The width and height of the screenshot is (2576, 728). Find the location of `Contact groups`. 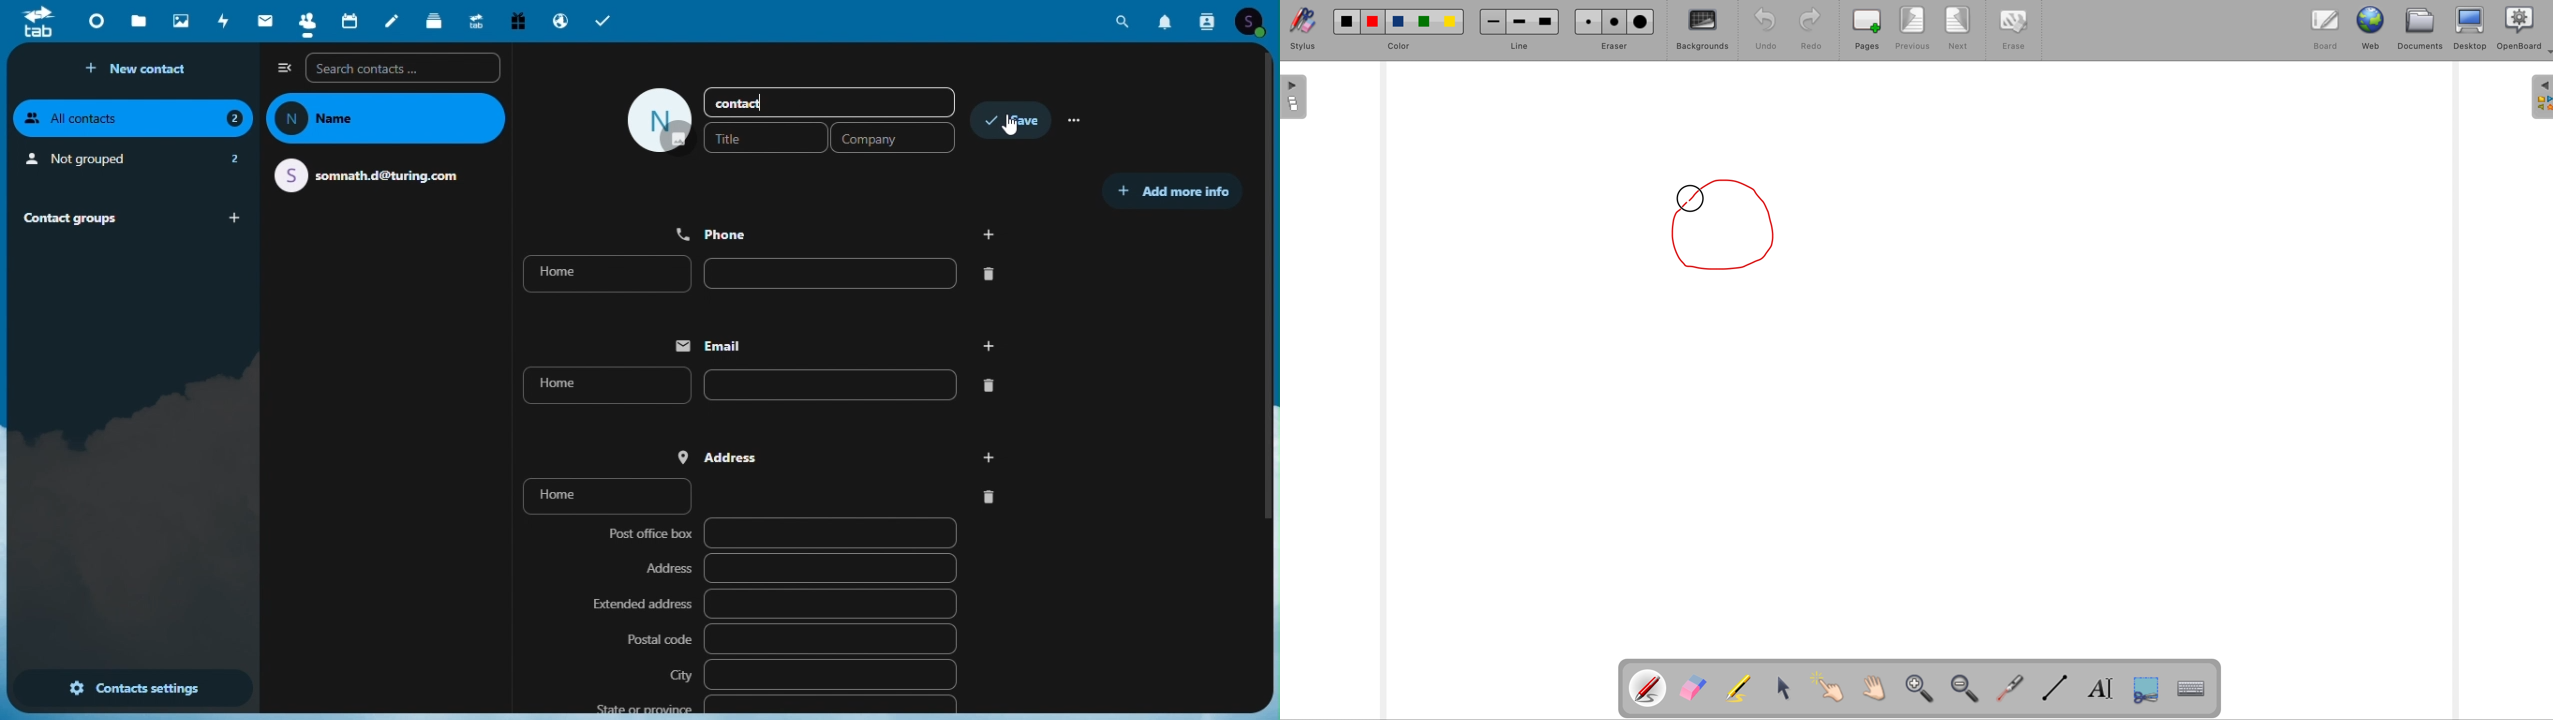

Contact groups is located at coordinates (106, 217).